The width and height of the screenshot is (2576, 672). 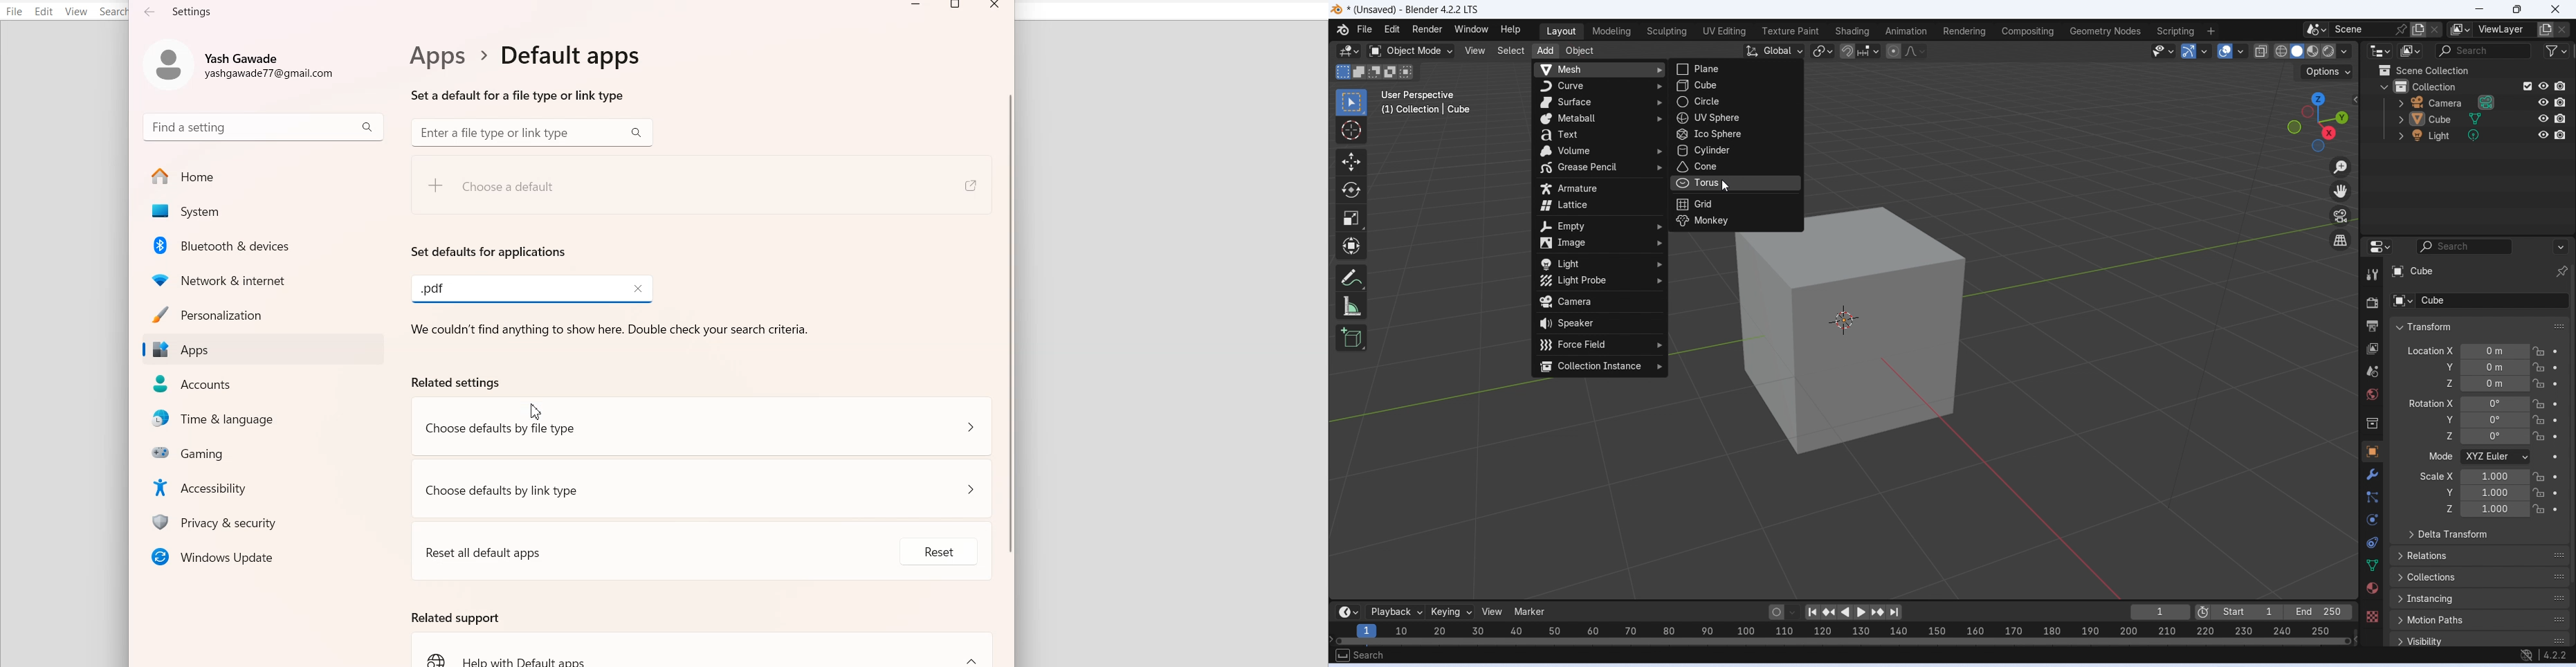 I want to click on Scale  Z, so click(x=2450, y=508).